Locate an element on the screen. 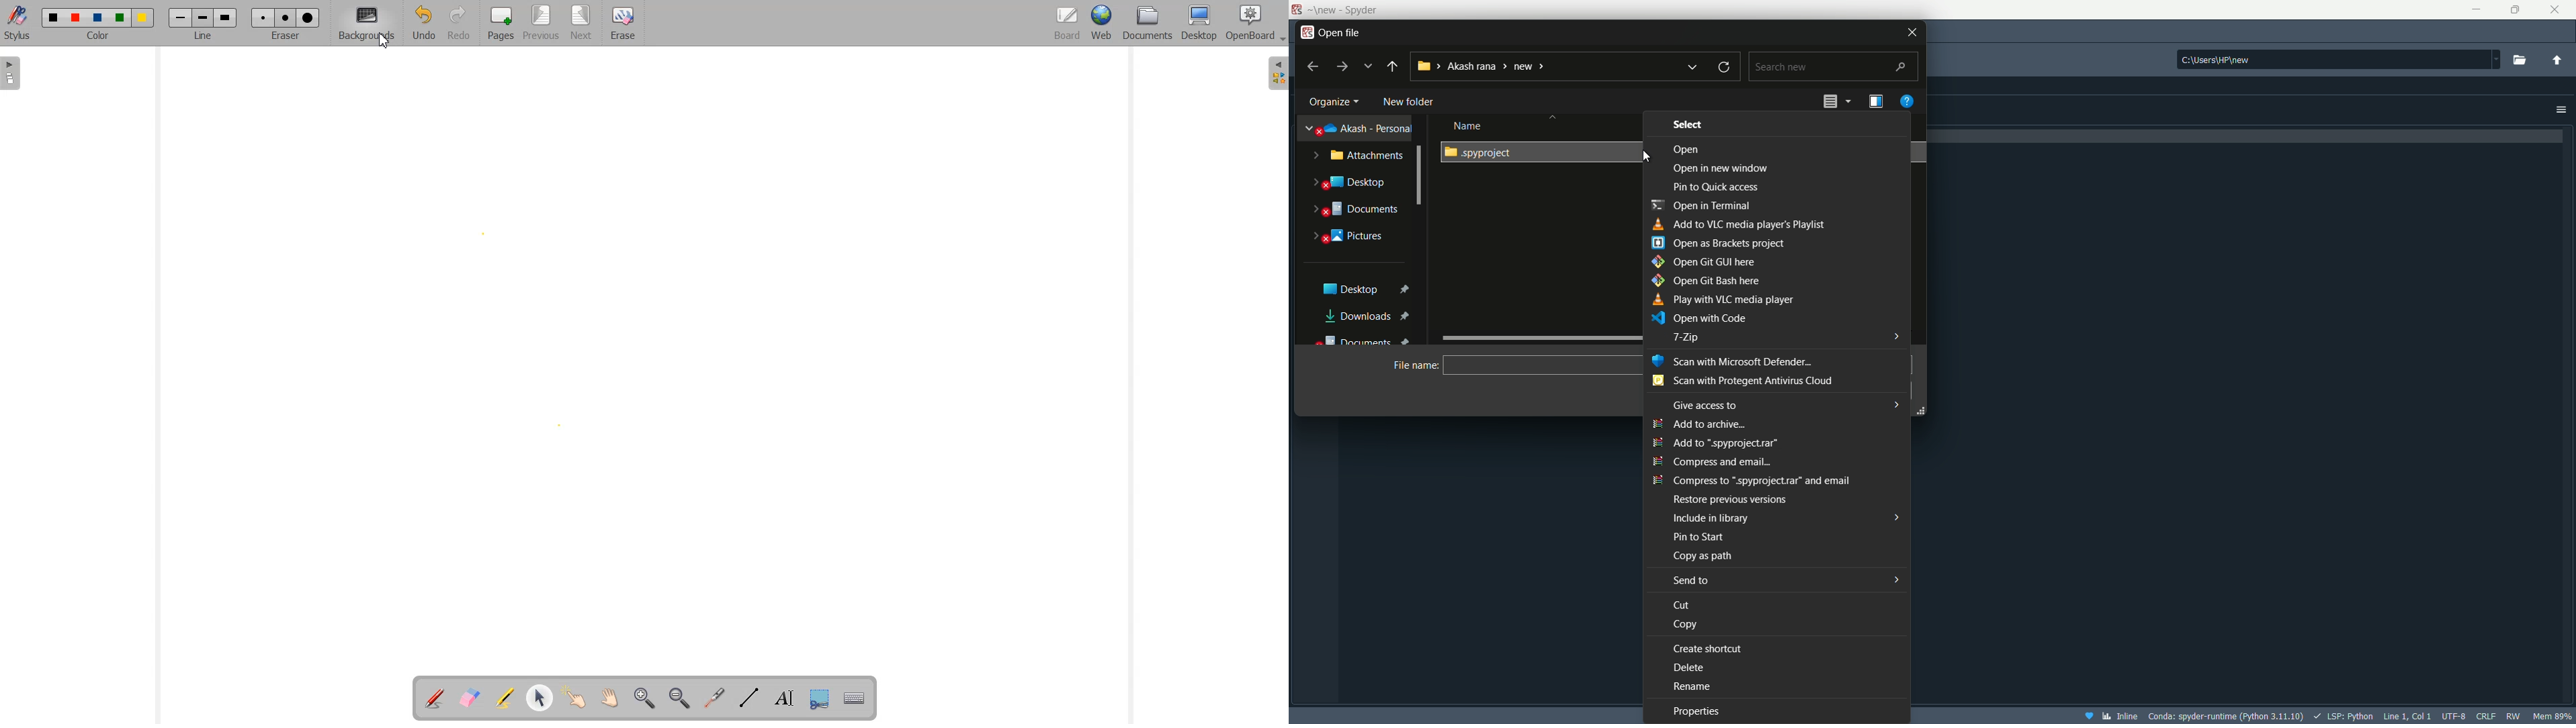 The width and height of the screenshot is (2576, 728). change the view is located at coordinates (1836, 101).